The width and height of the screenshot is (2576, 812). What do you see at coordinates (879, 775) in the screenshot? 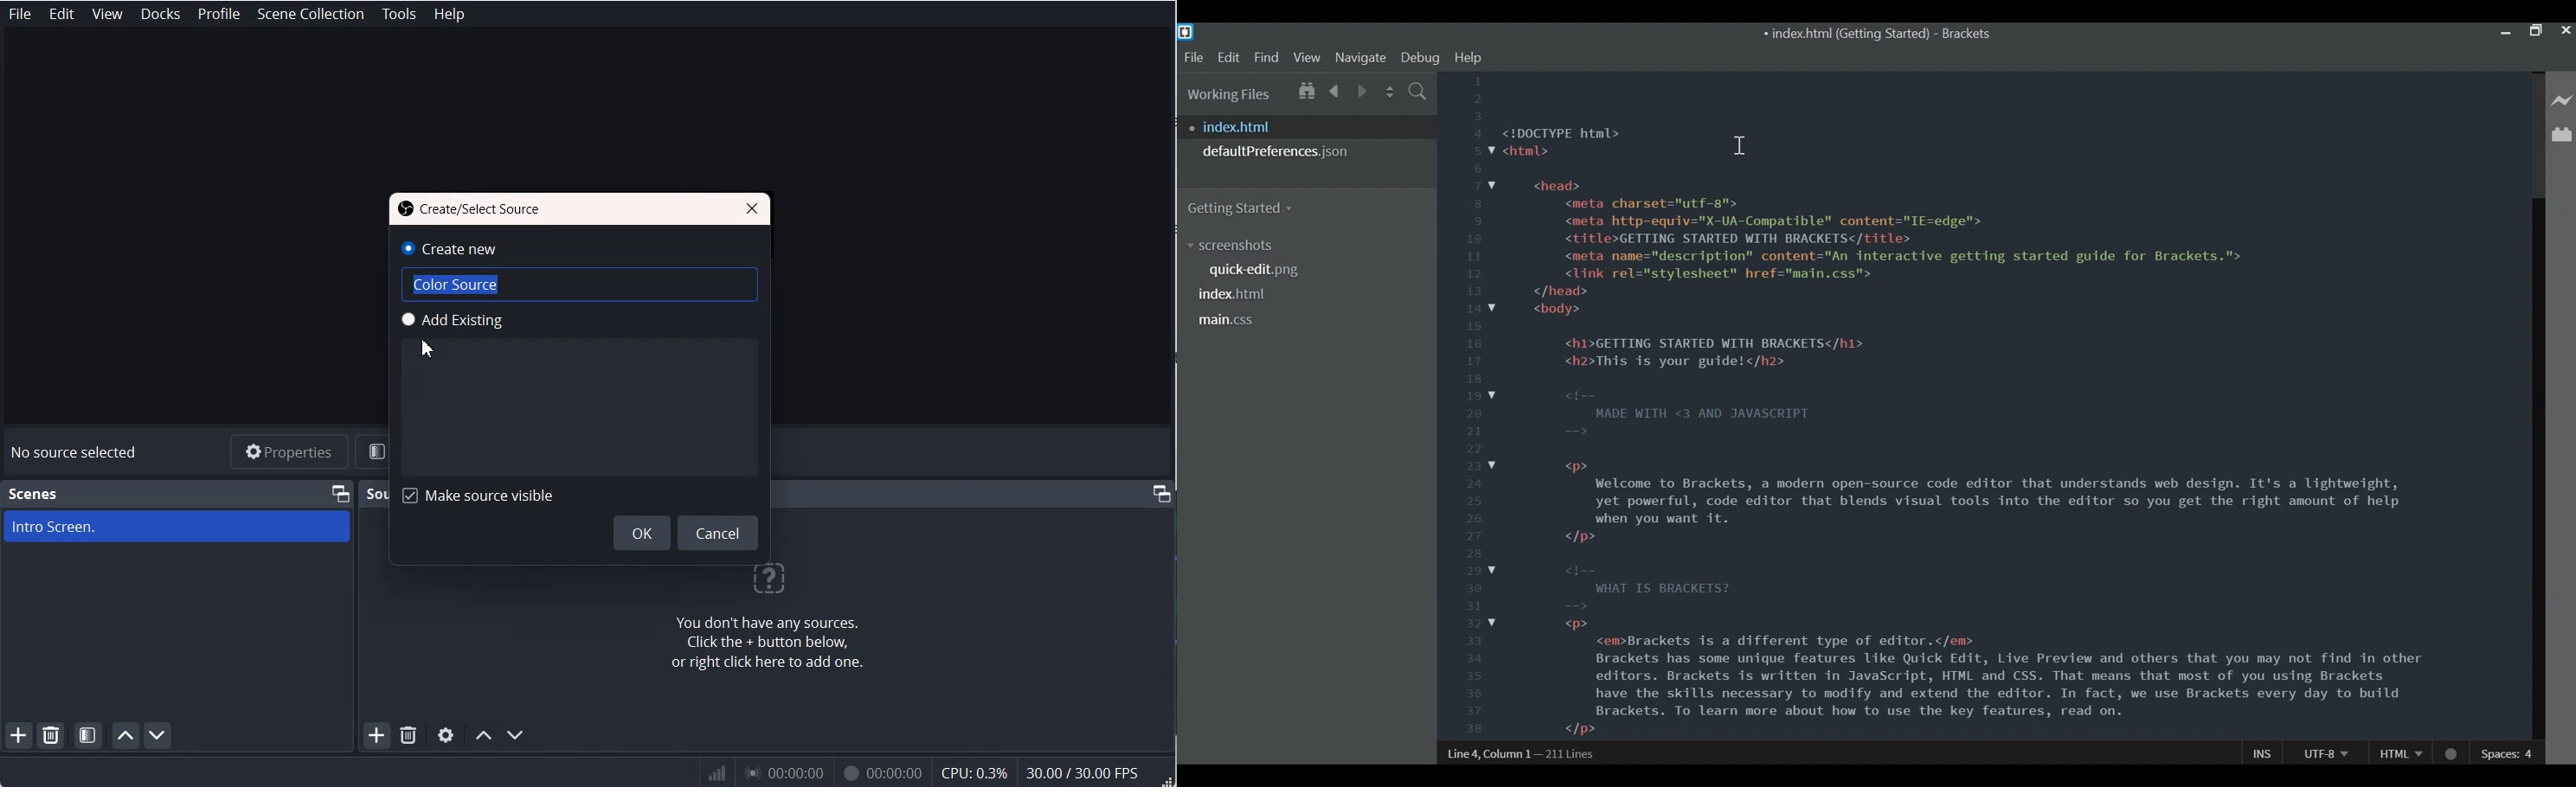
I see `00:00:00` at bounding box center [879, 775].